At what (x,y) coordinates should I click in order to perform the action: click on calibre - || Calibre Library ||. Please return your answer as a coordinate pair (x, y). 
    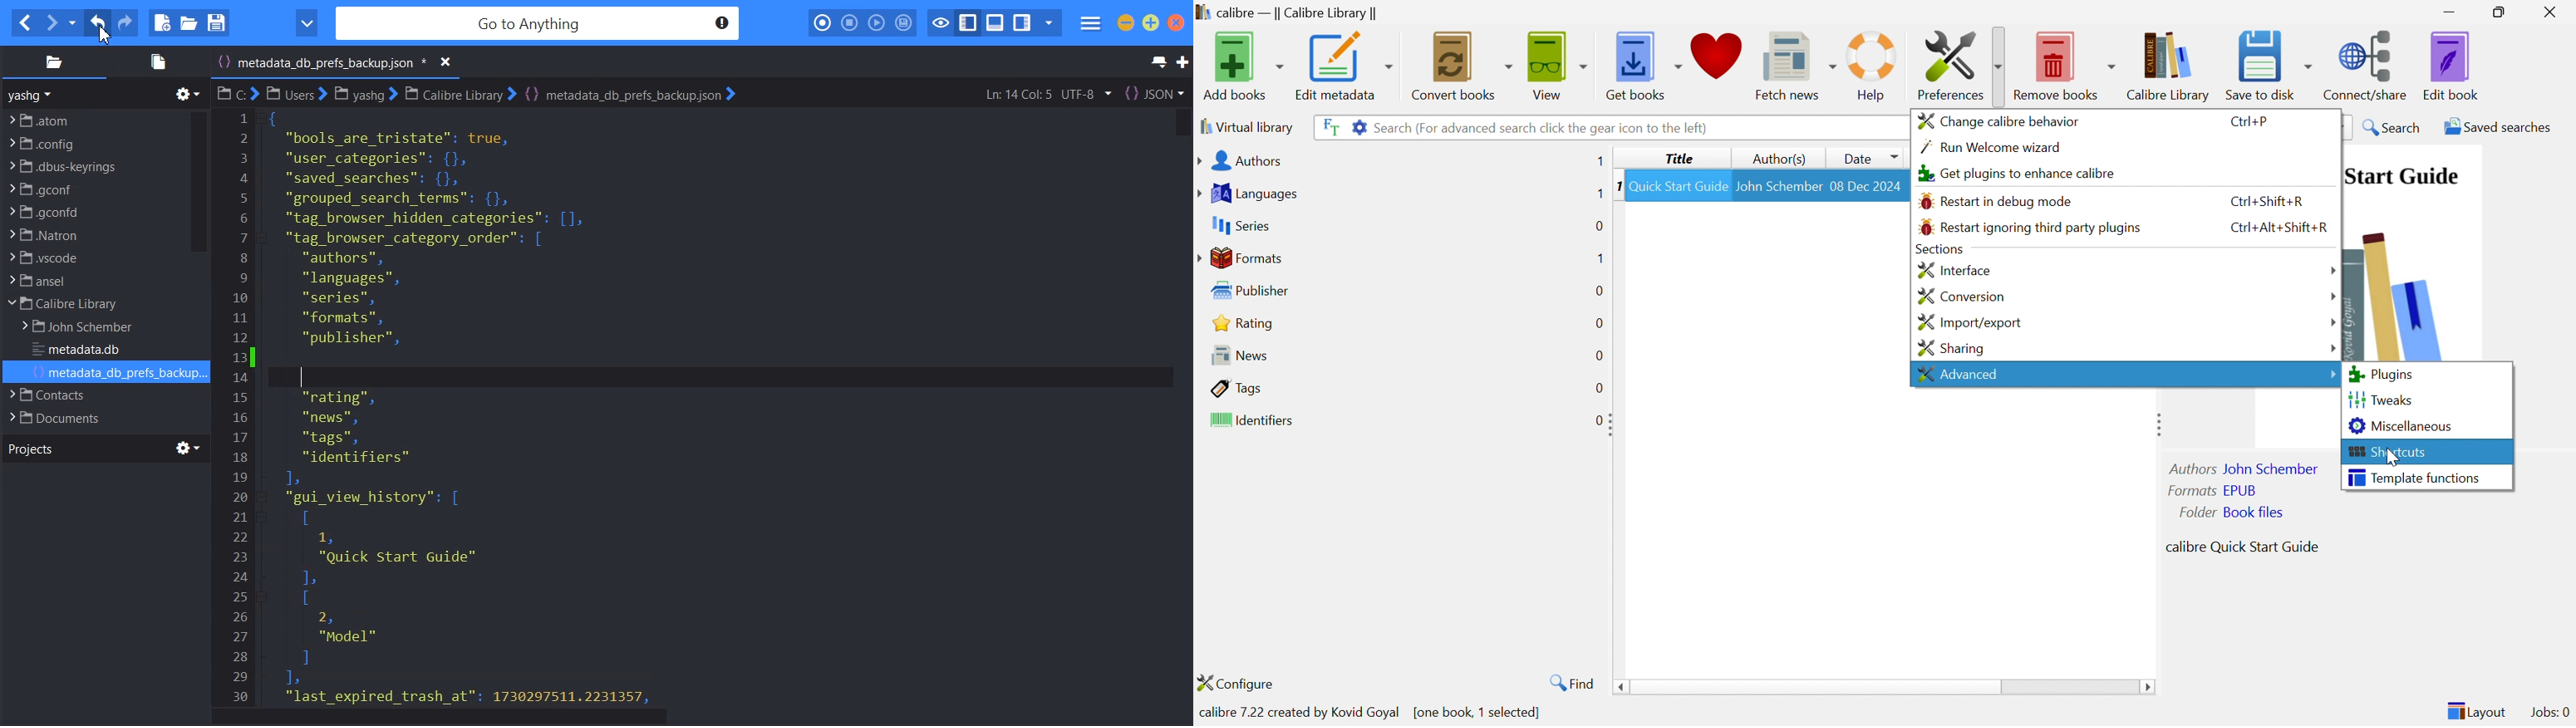
    Looking at the image, I should click on (1285, 14).